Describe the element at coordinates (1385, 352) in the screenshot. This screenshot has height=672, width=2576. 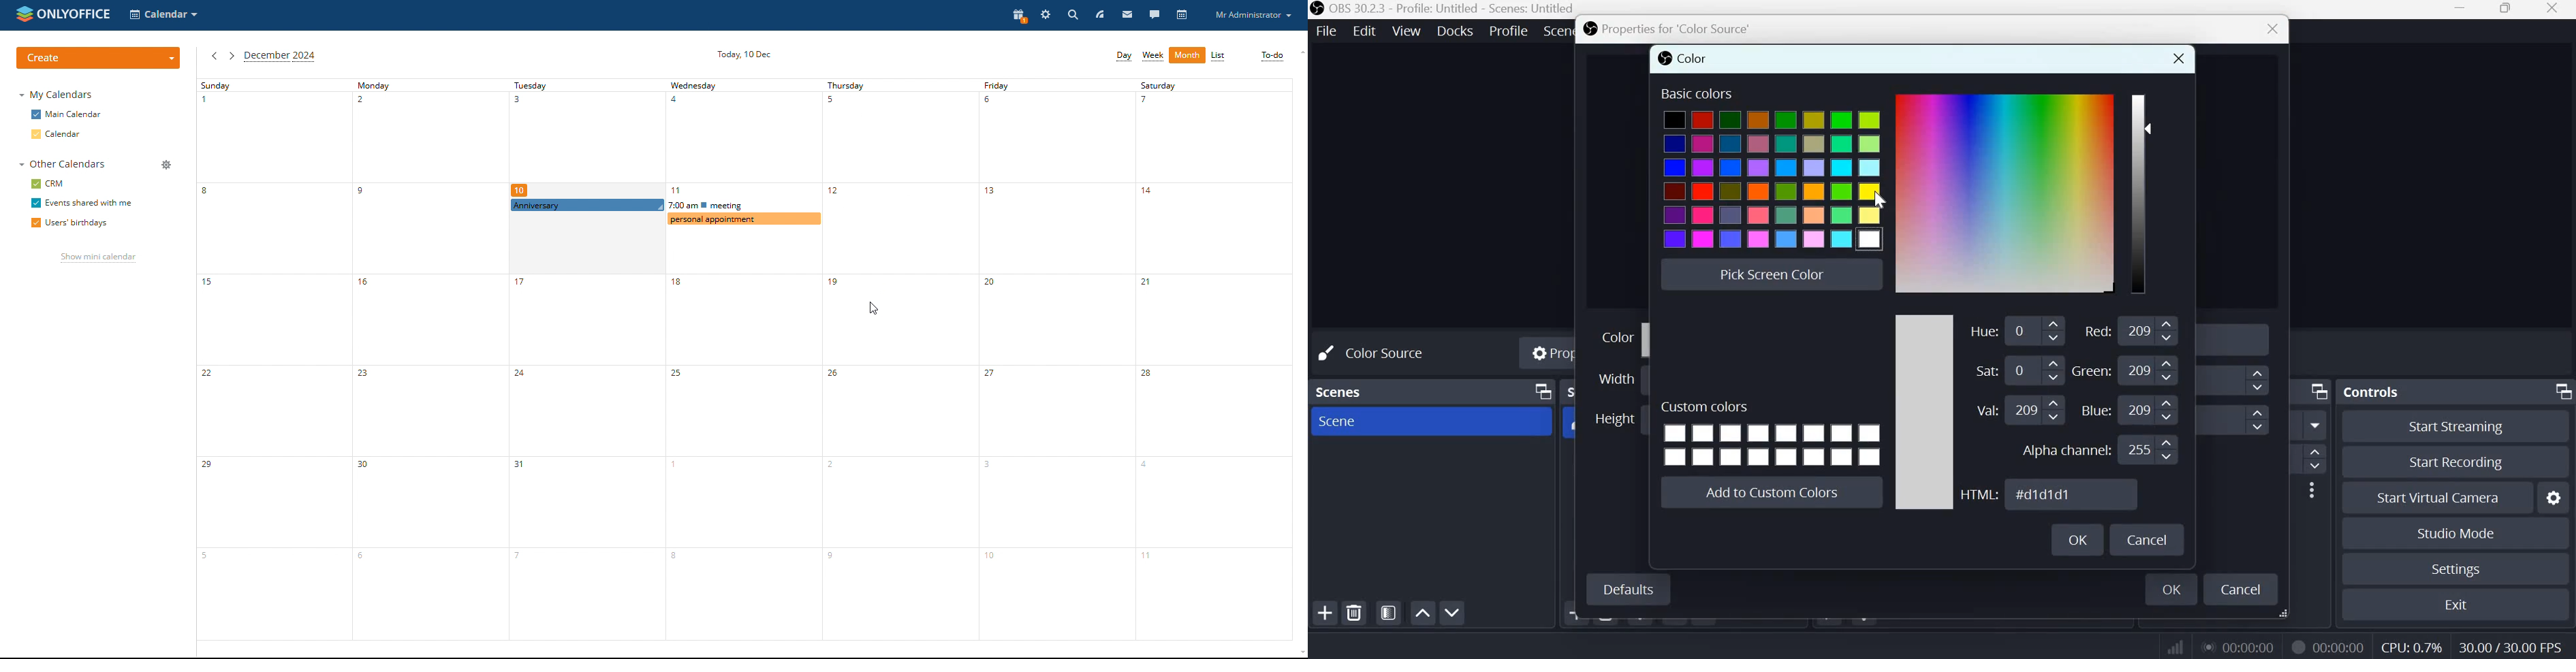
I see `No source selected` at that location.